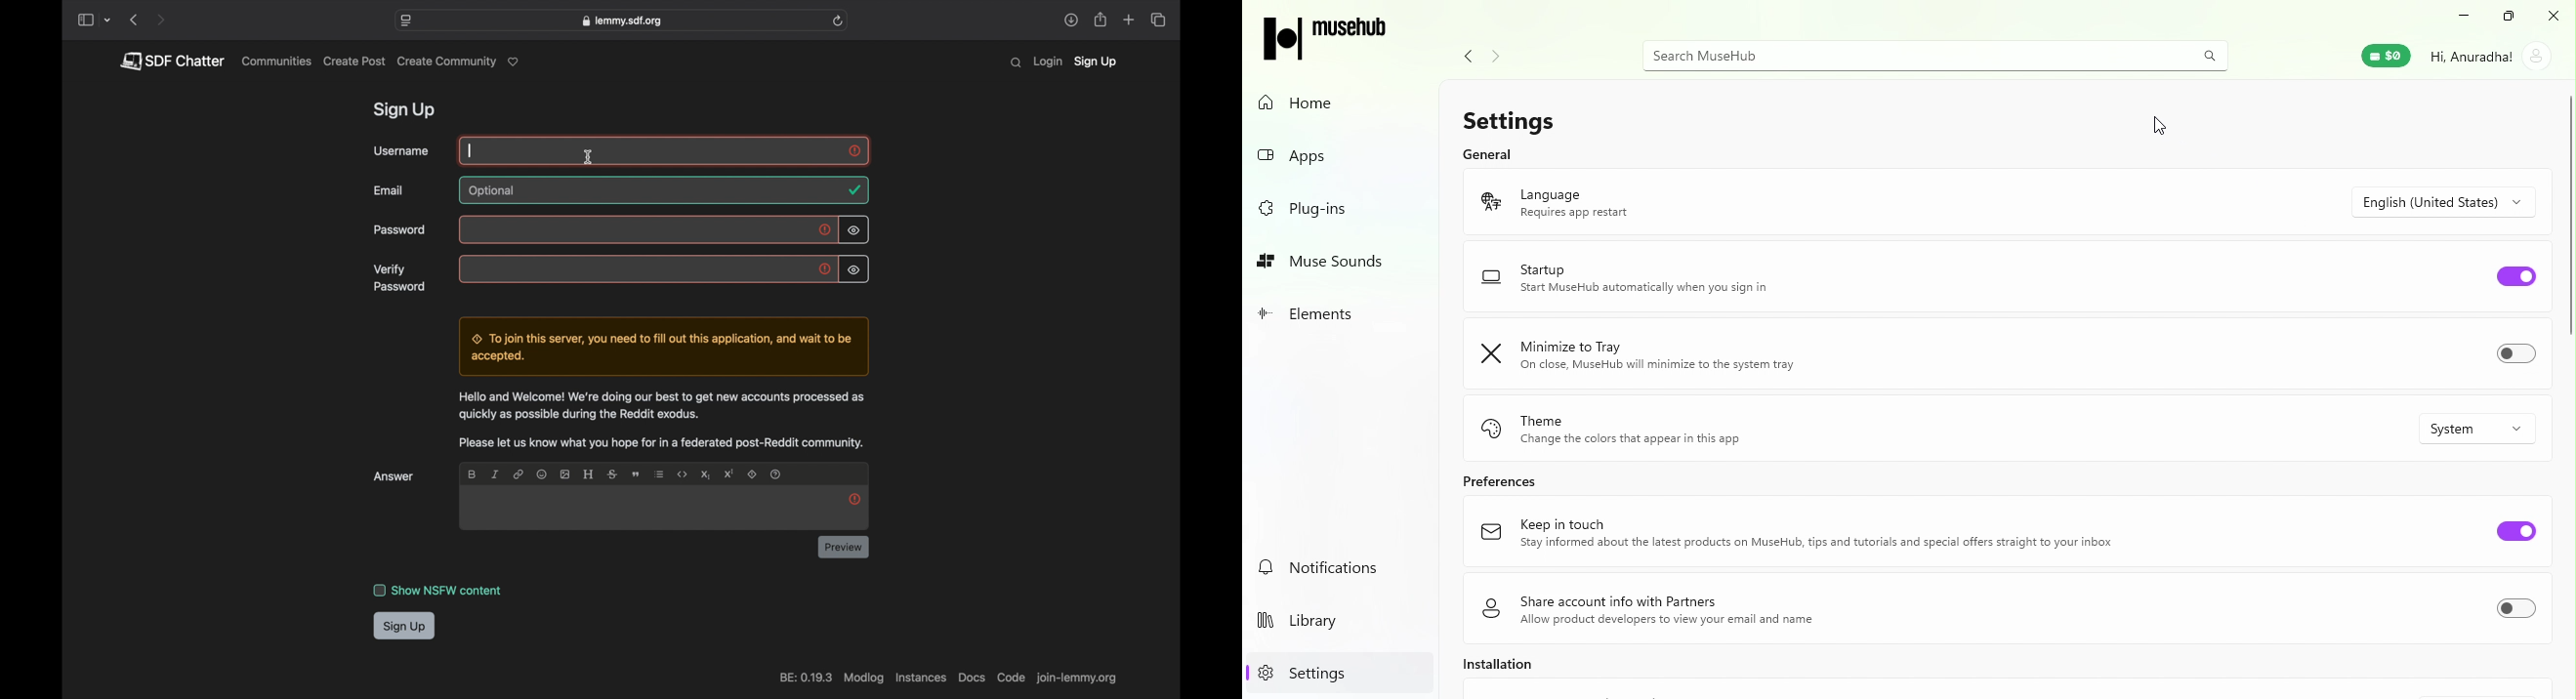  I want to click on tab group picker, so click(108, 21).